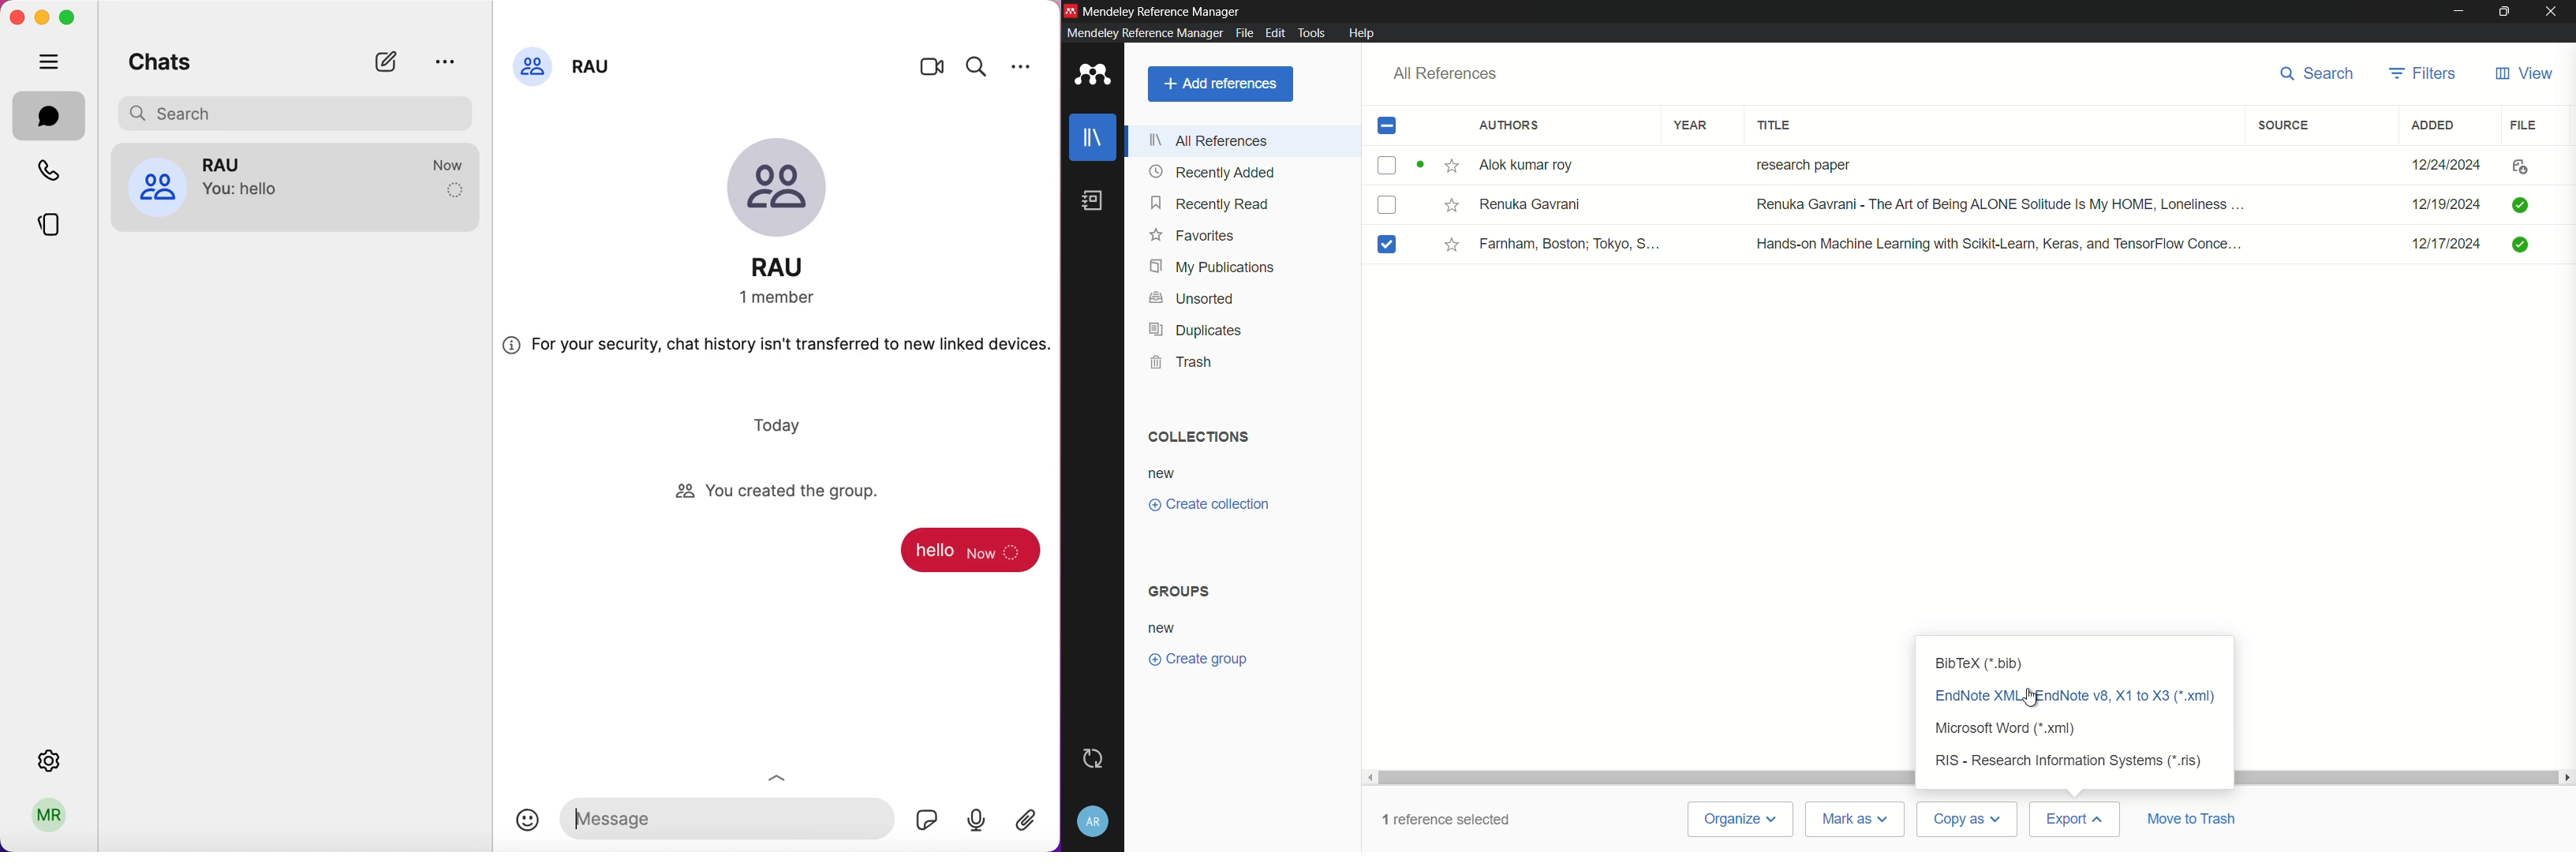 The image size is (2576, 868). Describe the element at coordinates (1742, 820) in the screenshot. I see `organize` at that location.